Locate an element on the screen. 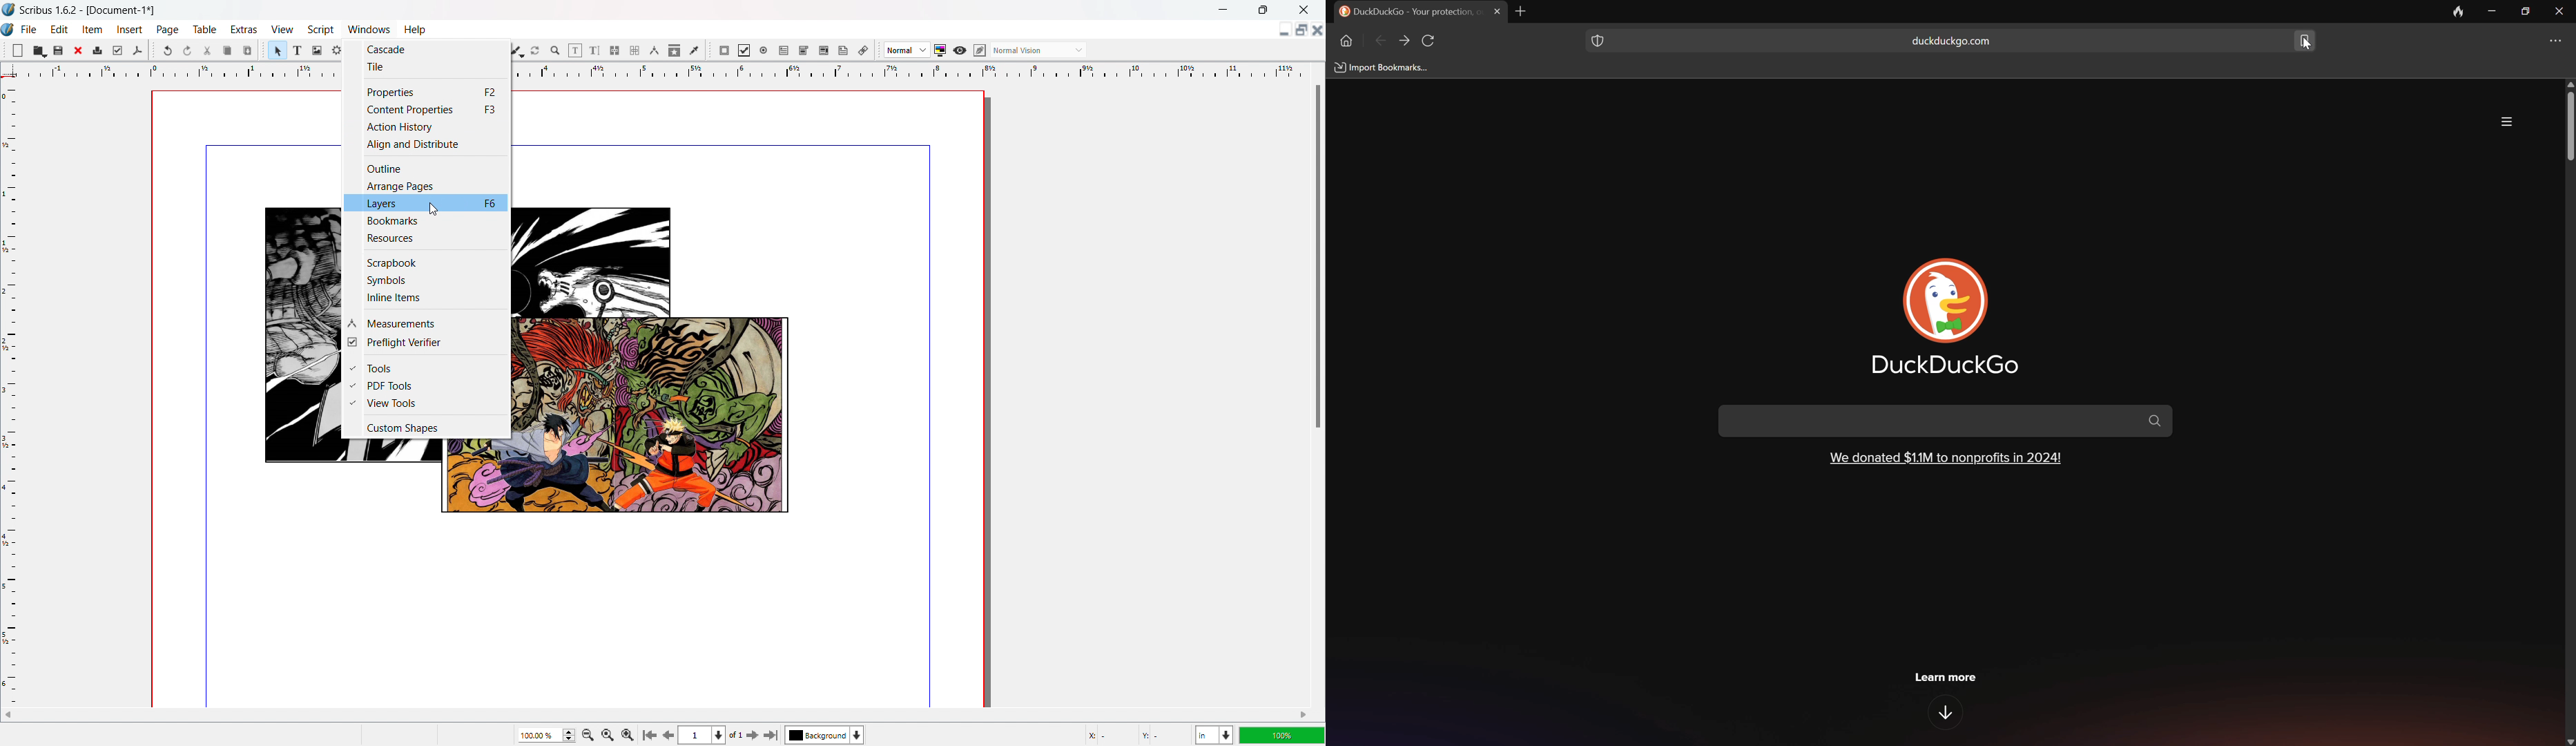 Image resolution: width=2576 pixels, height=756 pixels. item is located at coordinates (93, 30).